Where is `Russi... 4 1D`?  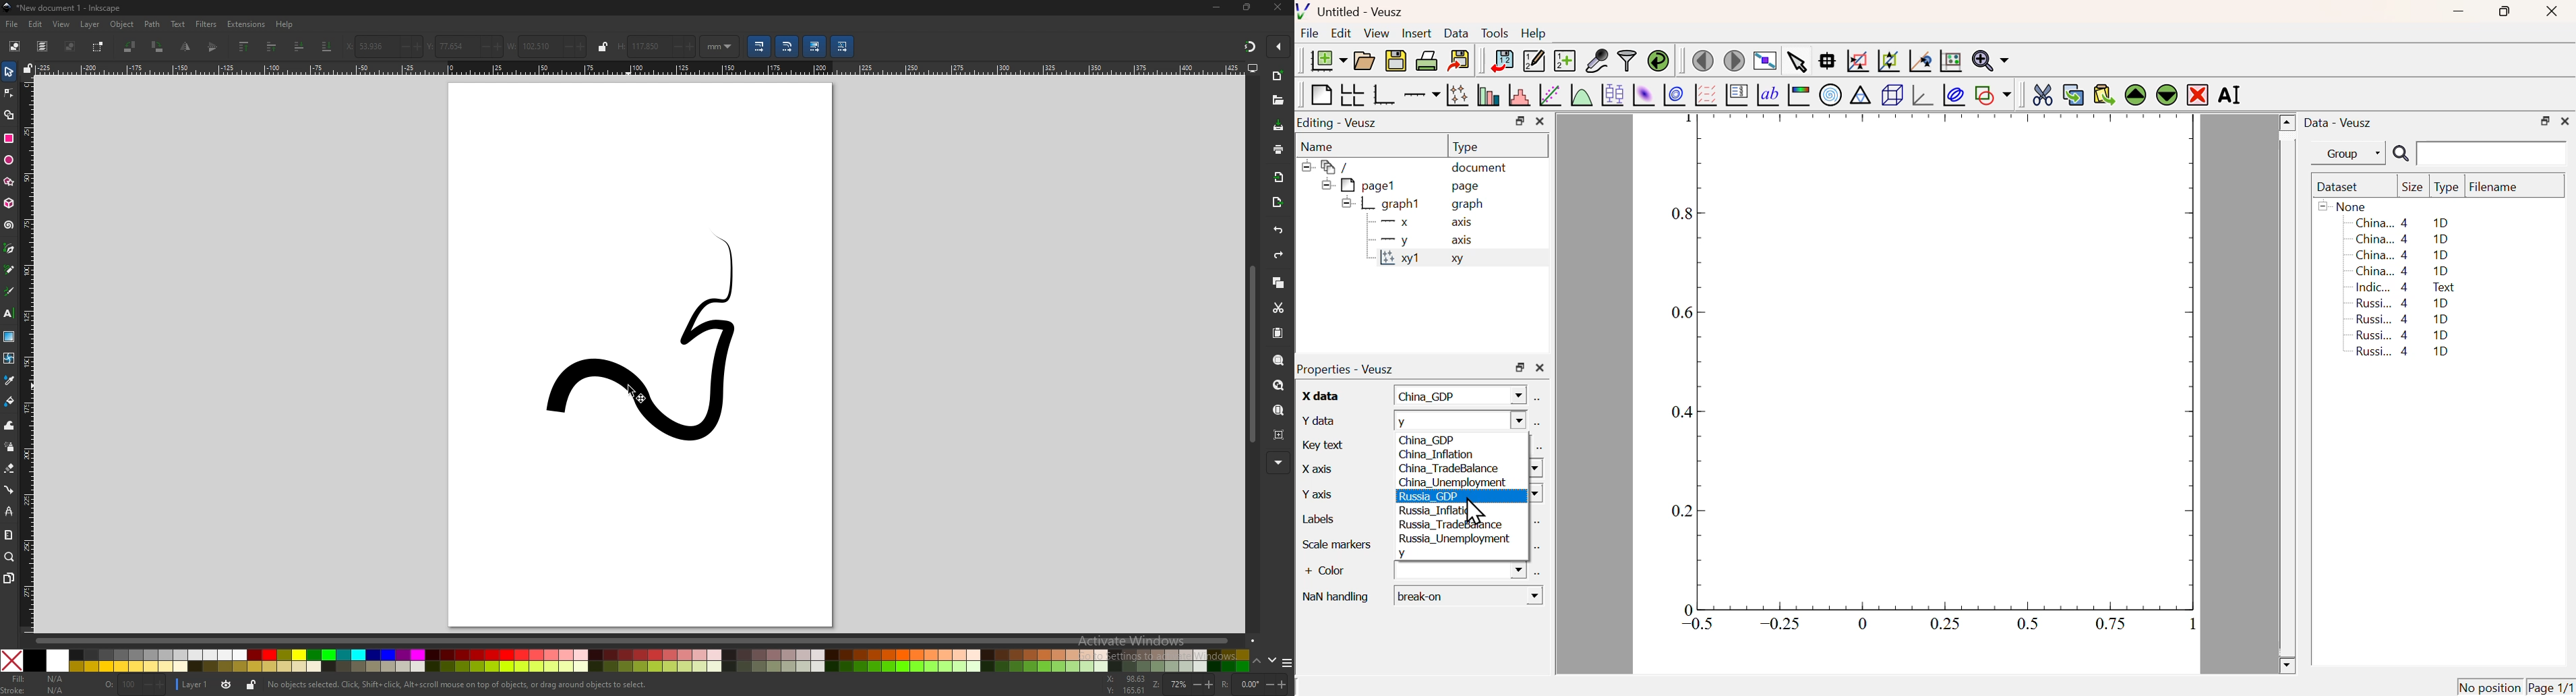
Russi... 4 1D is located at coordinates (2403, 319).